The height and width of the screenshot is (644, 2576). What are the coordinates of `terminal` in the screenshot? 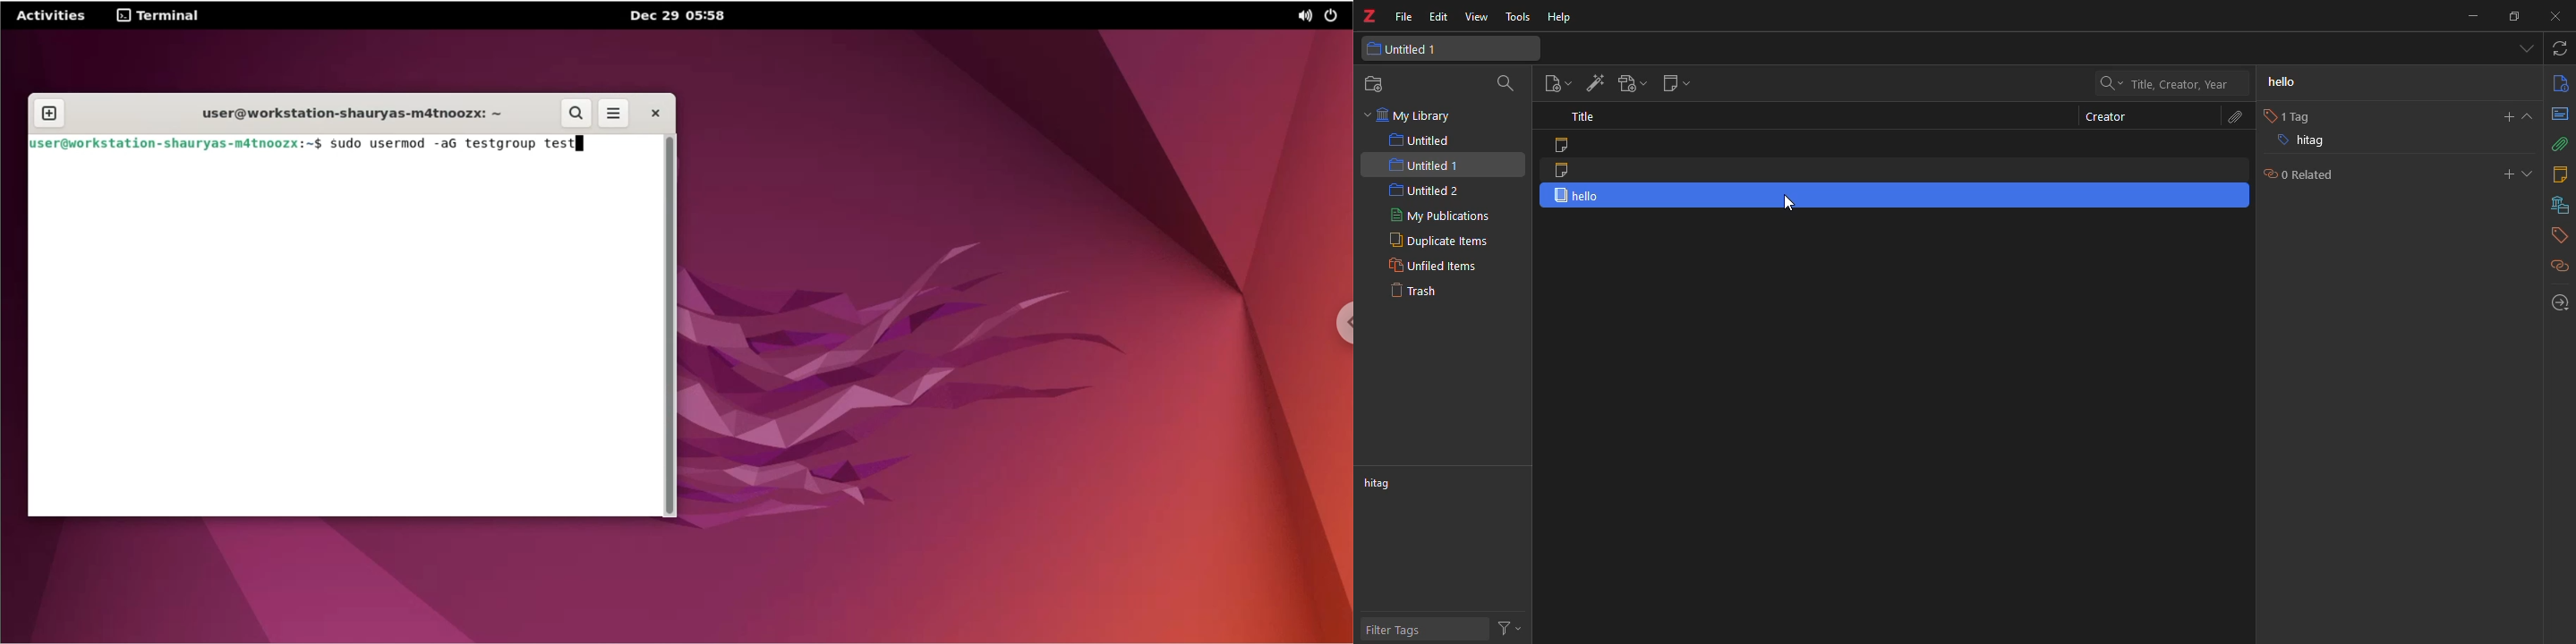 It's located at (160, 17).